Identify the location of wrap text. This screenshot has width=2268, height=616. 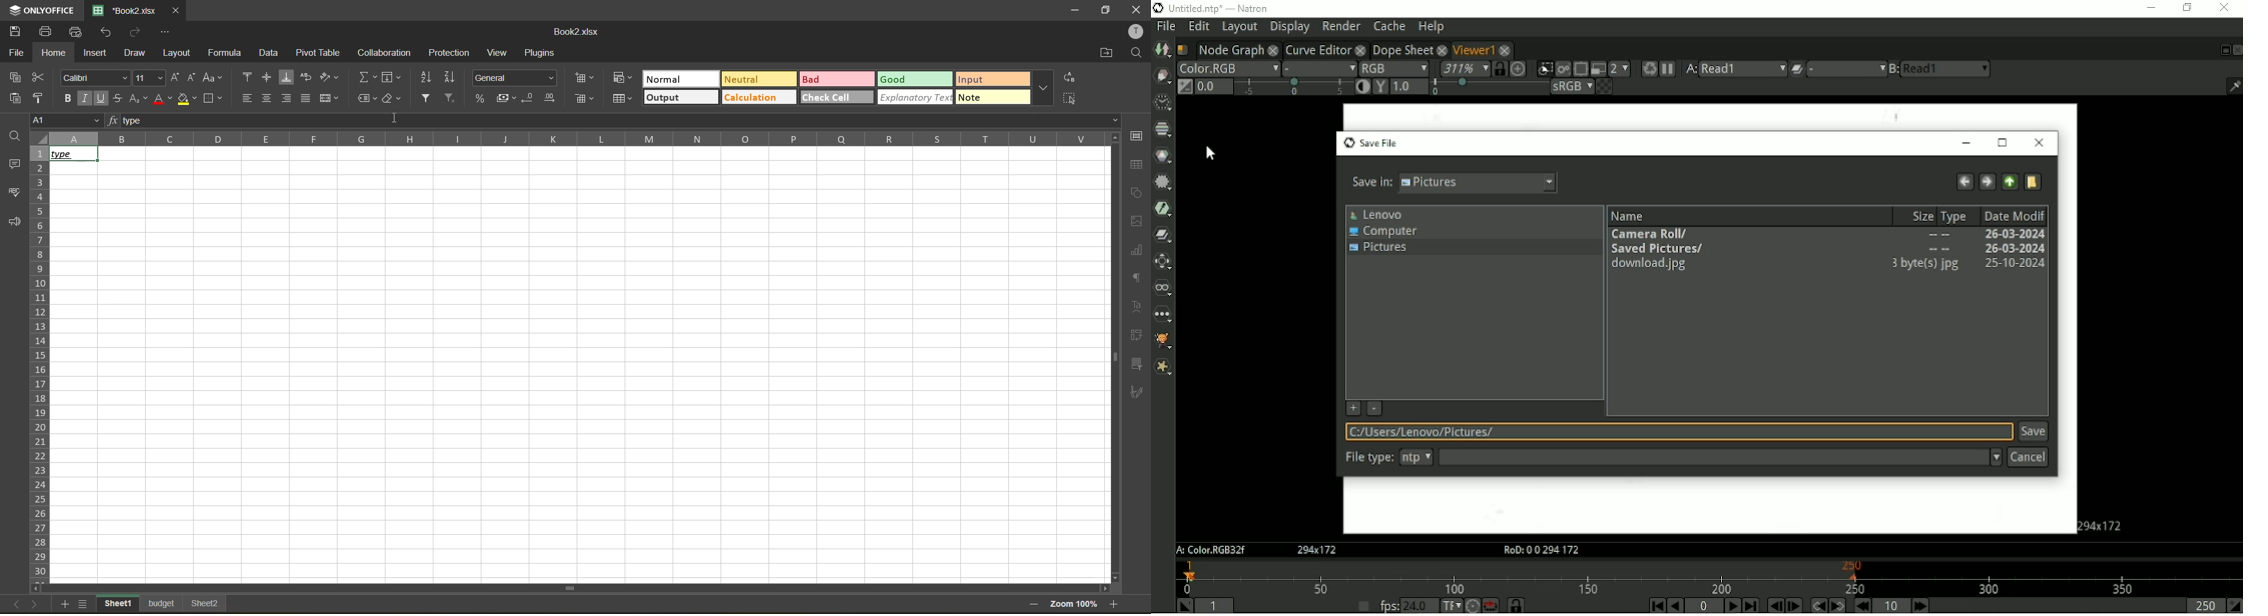
(309, 79).